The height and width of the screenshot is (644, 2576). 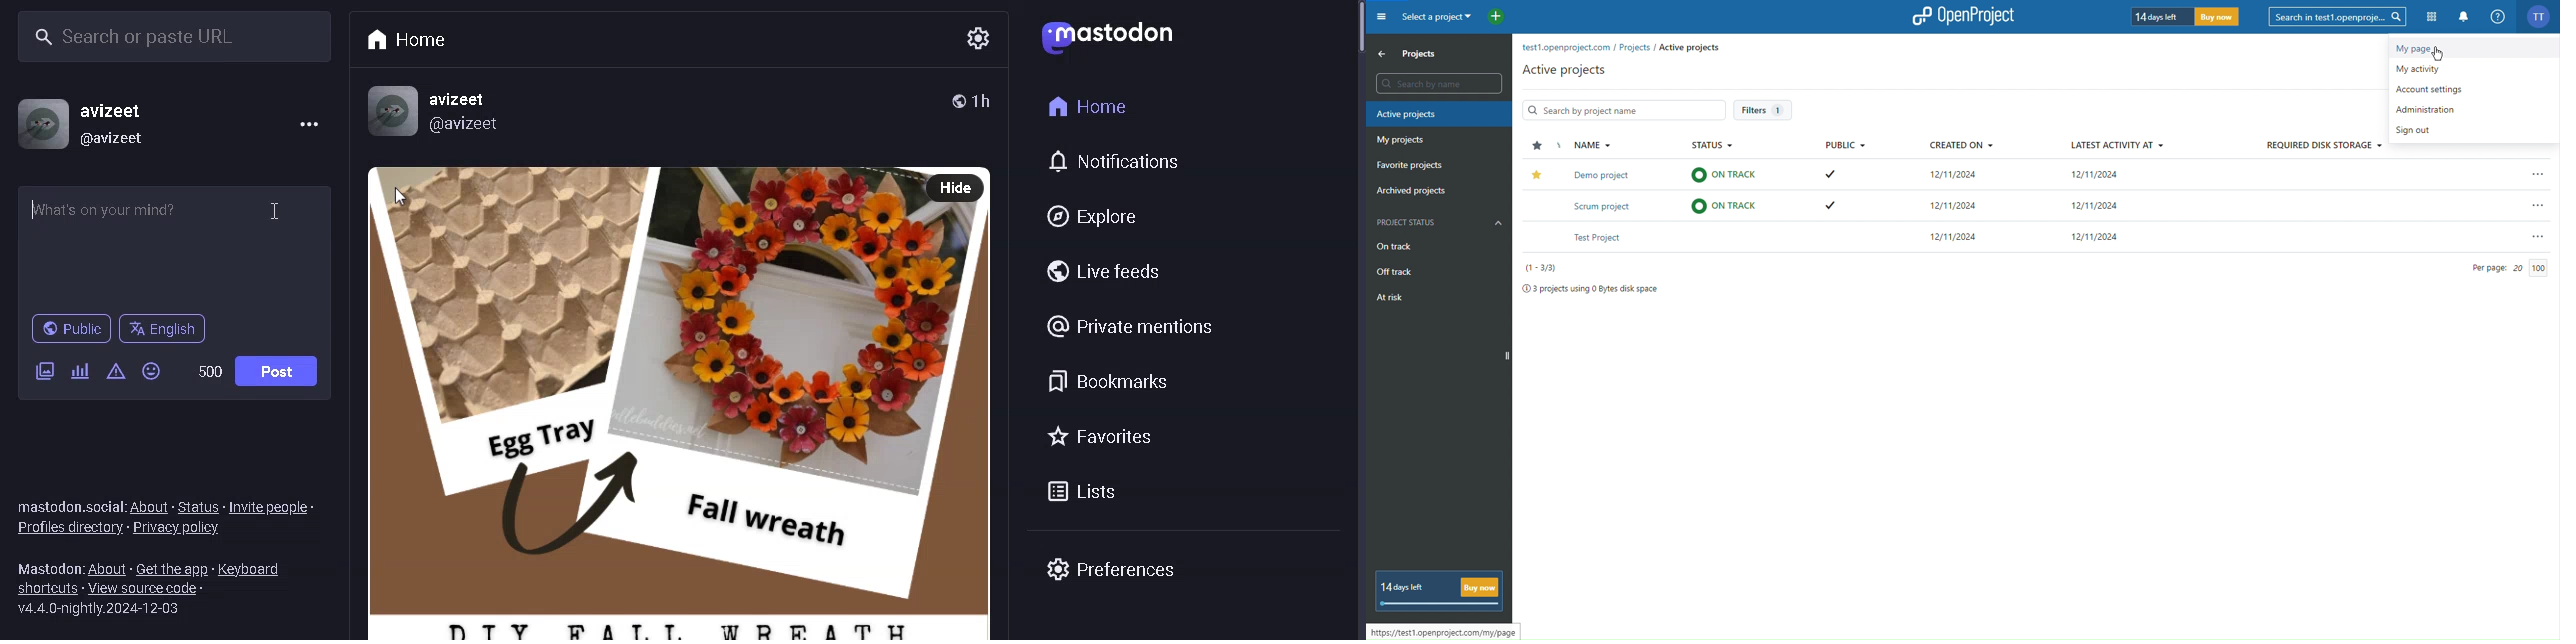 I want to click on FAVORITES, so click(x=1101, y=438).